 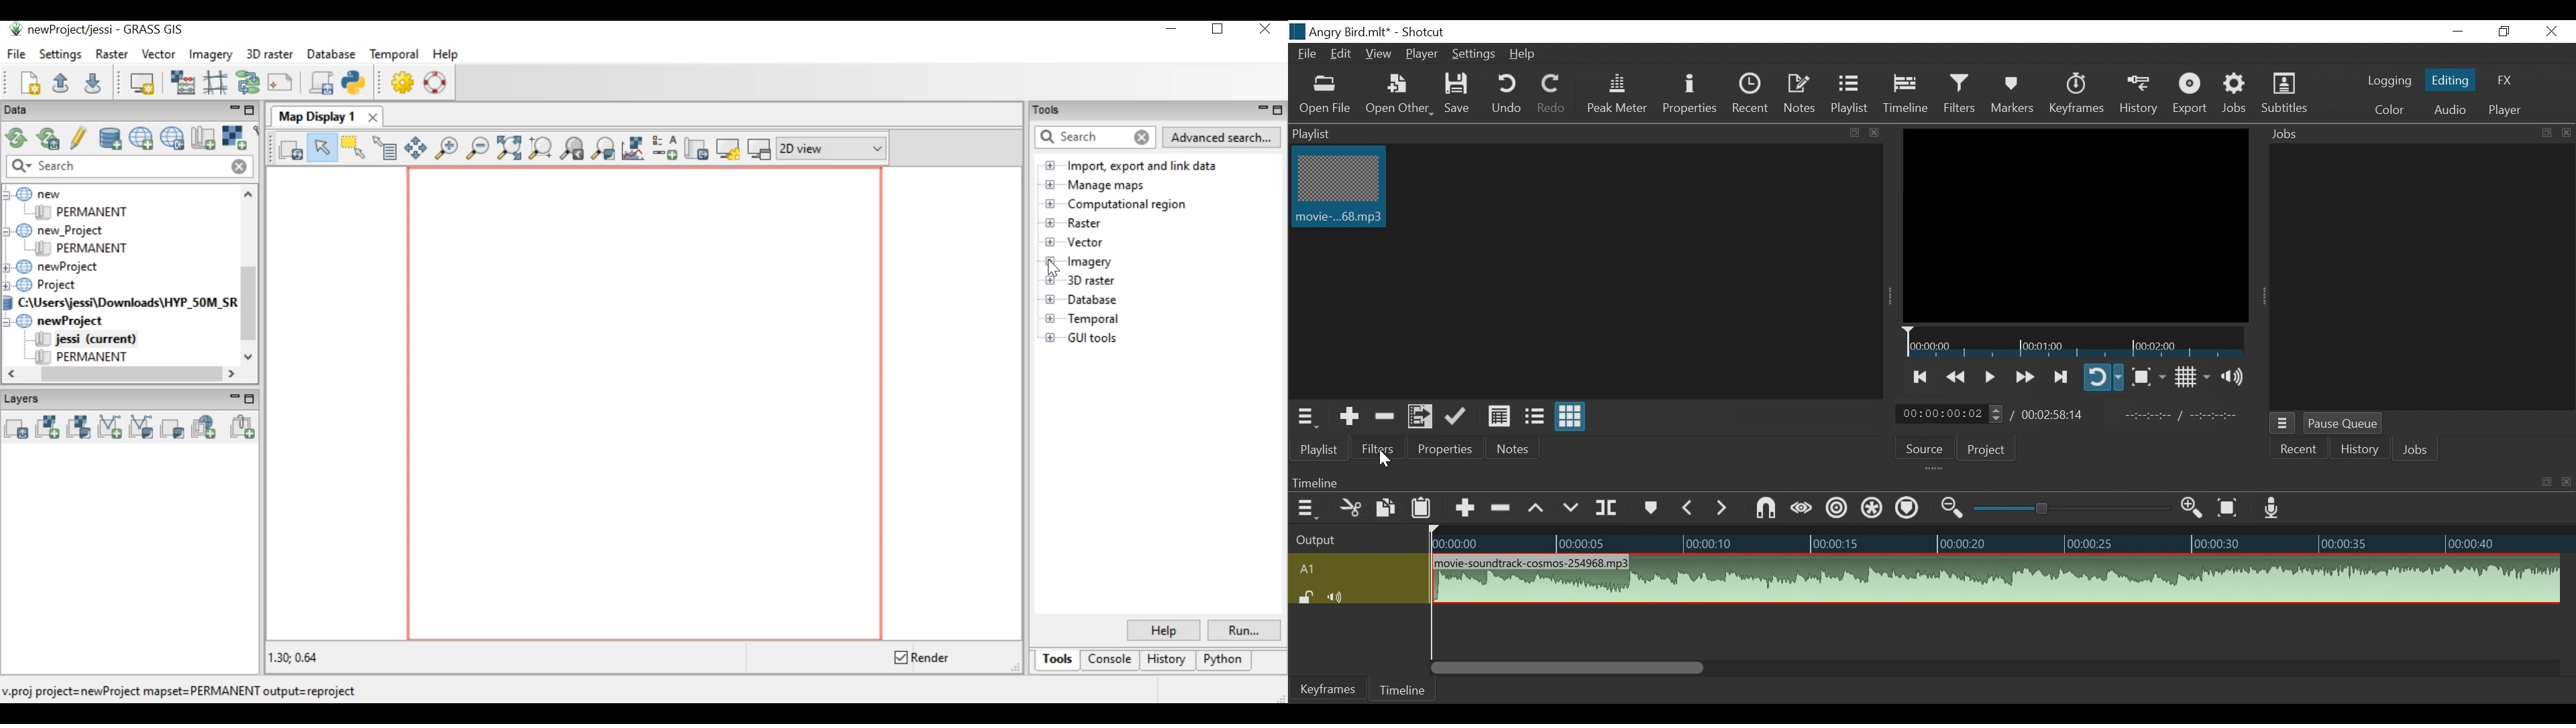 I want to click on Markers, so click(x=1650, y=507).